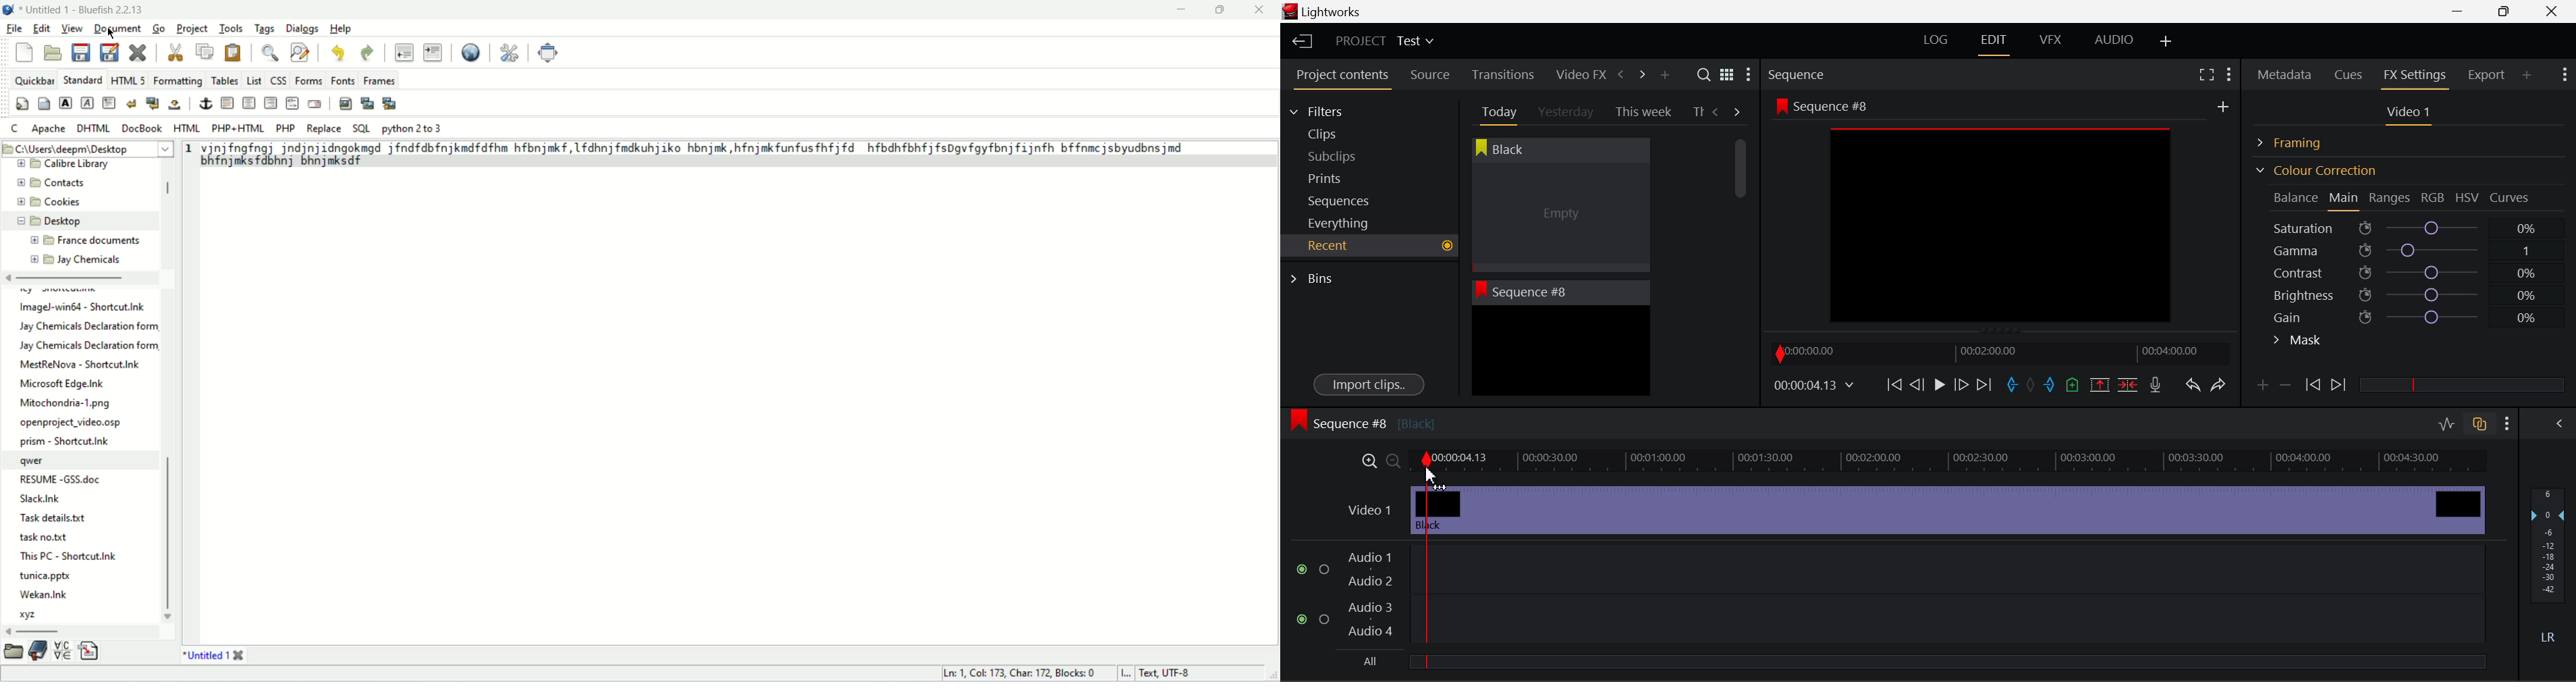 Image resolution: width=2576 pixels, height=700 pixels. Describe the element at coordinates (265, 27) in the screenshot. I see `tags` at that location.